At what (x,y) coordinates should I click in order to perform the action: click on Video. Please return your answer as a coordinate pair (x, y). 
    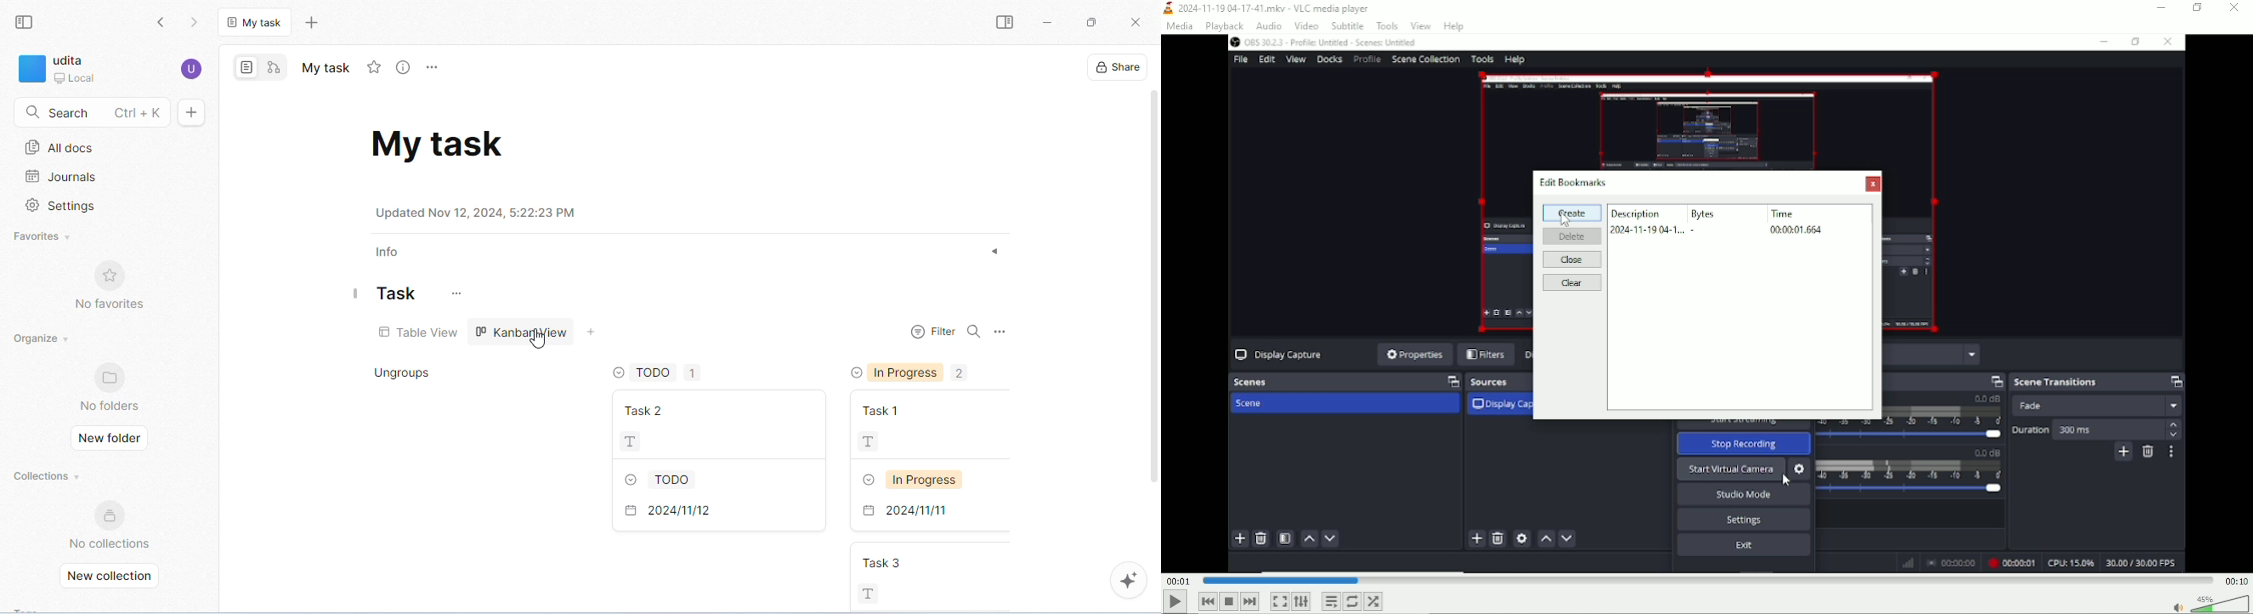
    Looking at the image, I should click on (1306, 25).